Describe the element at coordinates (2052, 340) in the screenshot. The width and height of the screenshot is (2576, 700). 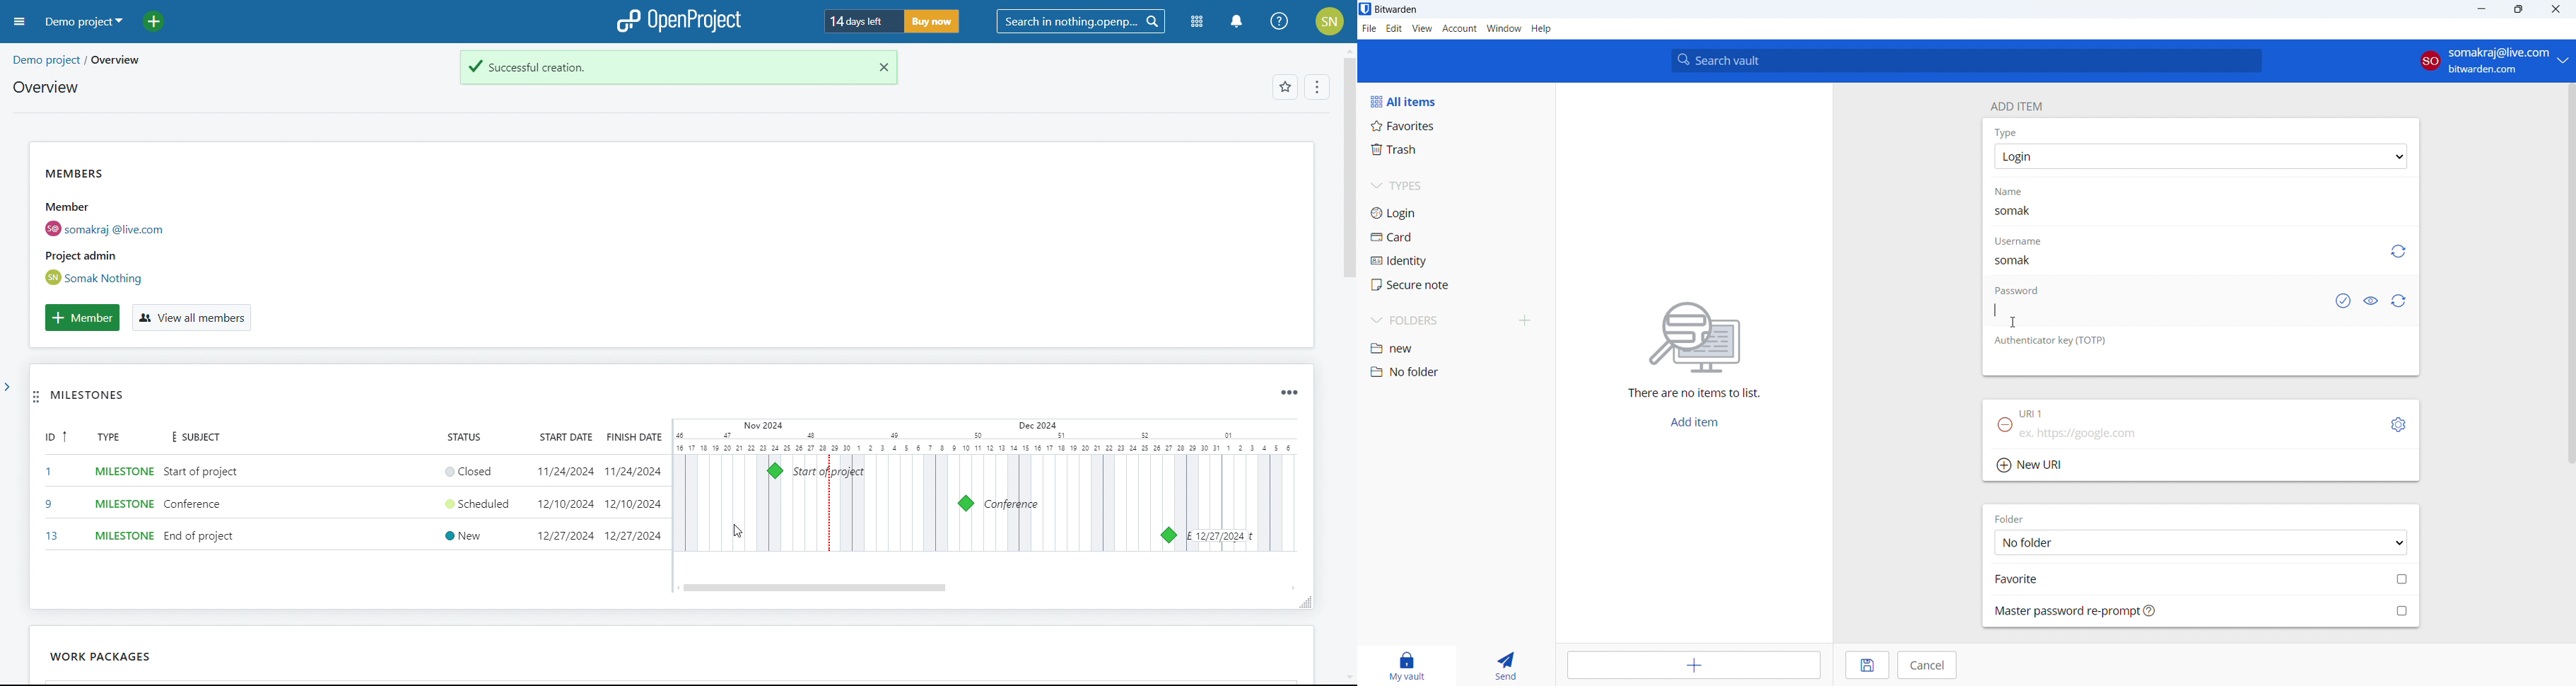
I see `otp` at that location.